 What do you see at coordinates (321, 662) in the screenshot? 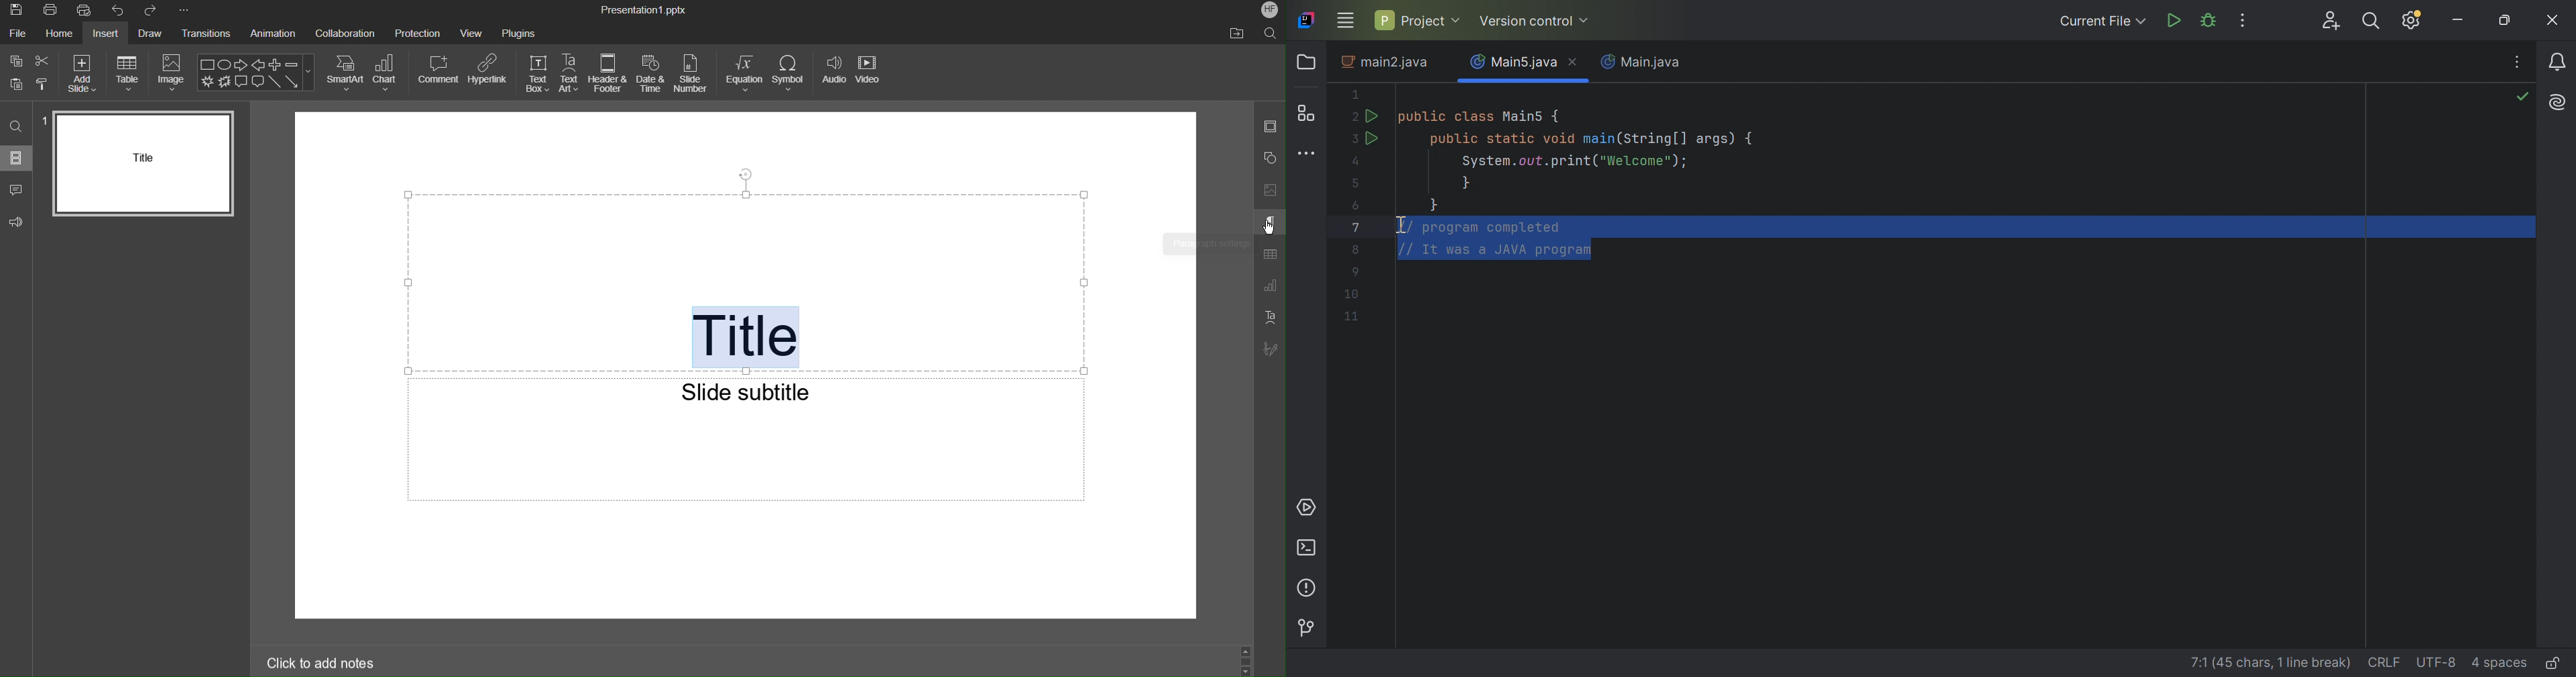
I see `Click to add notes` at bounding box center [321, 662].